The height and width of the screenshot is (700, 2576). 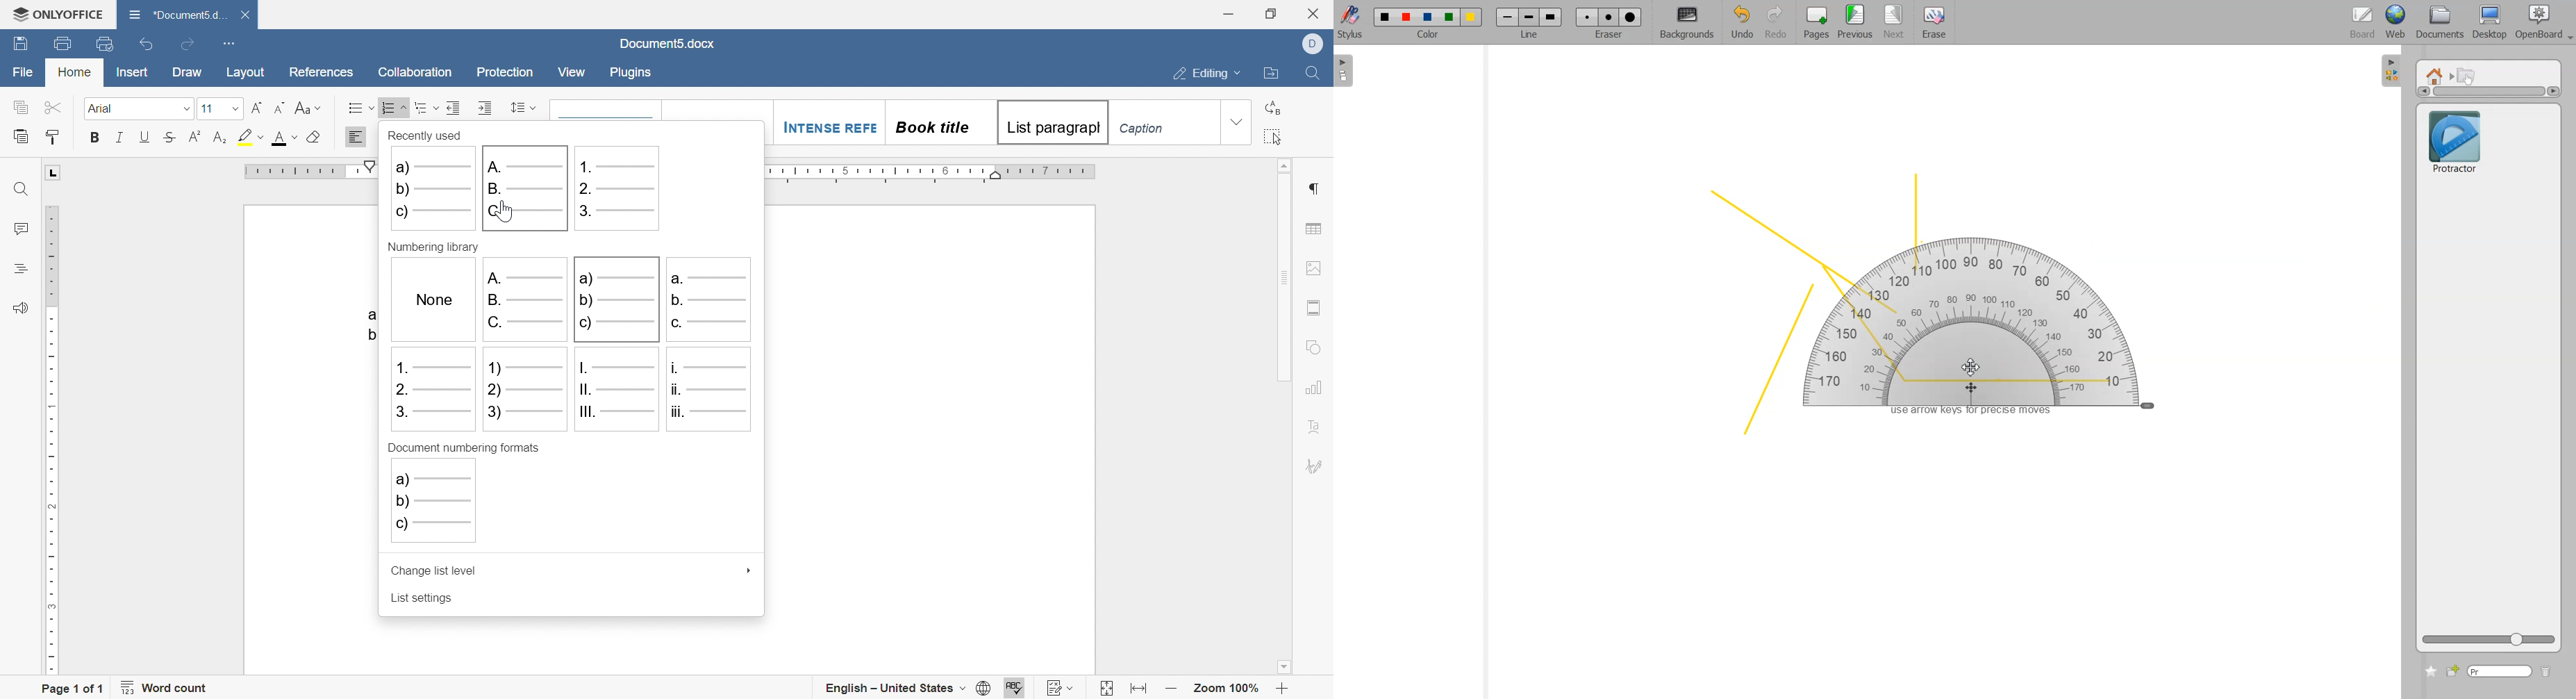 What do you see at coordinates (1106, 689) in the screenshot?
I see `fit to slide` at bounding box center [1106, 689].